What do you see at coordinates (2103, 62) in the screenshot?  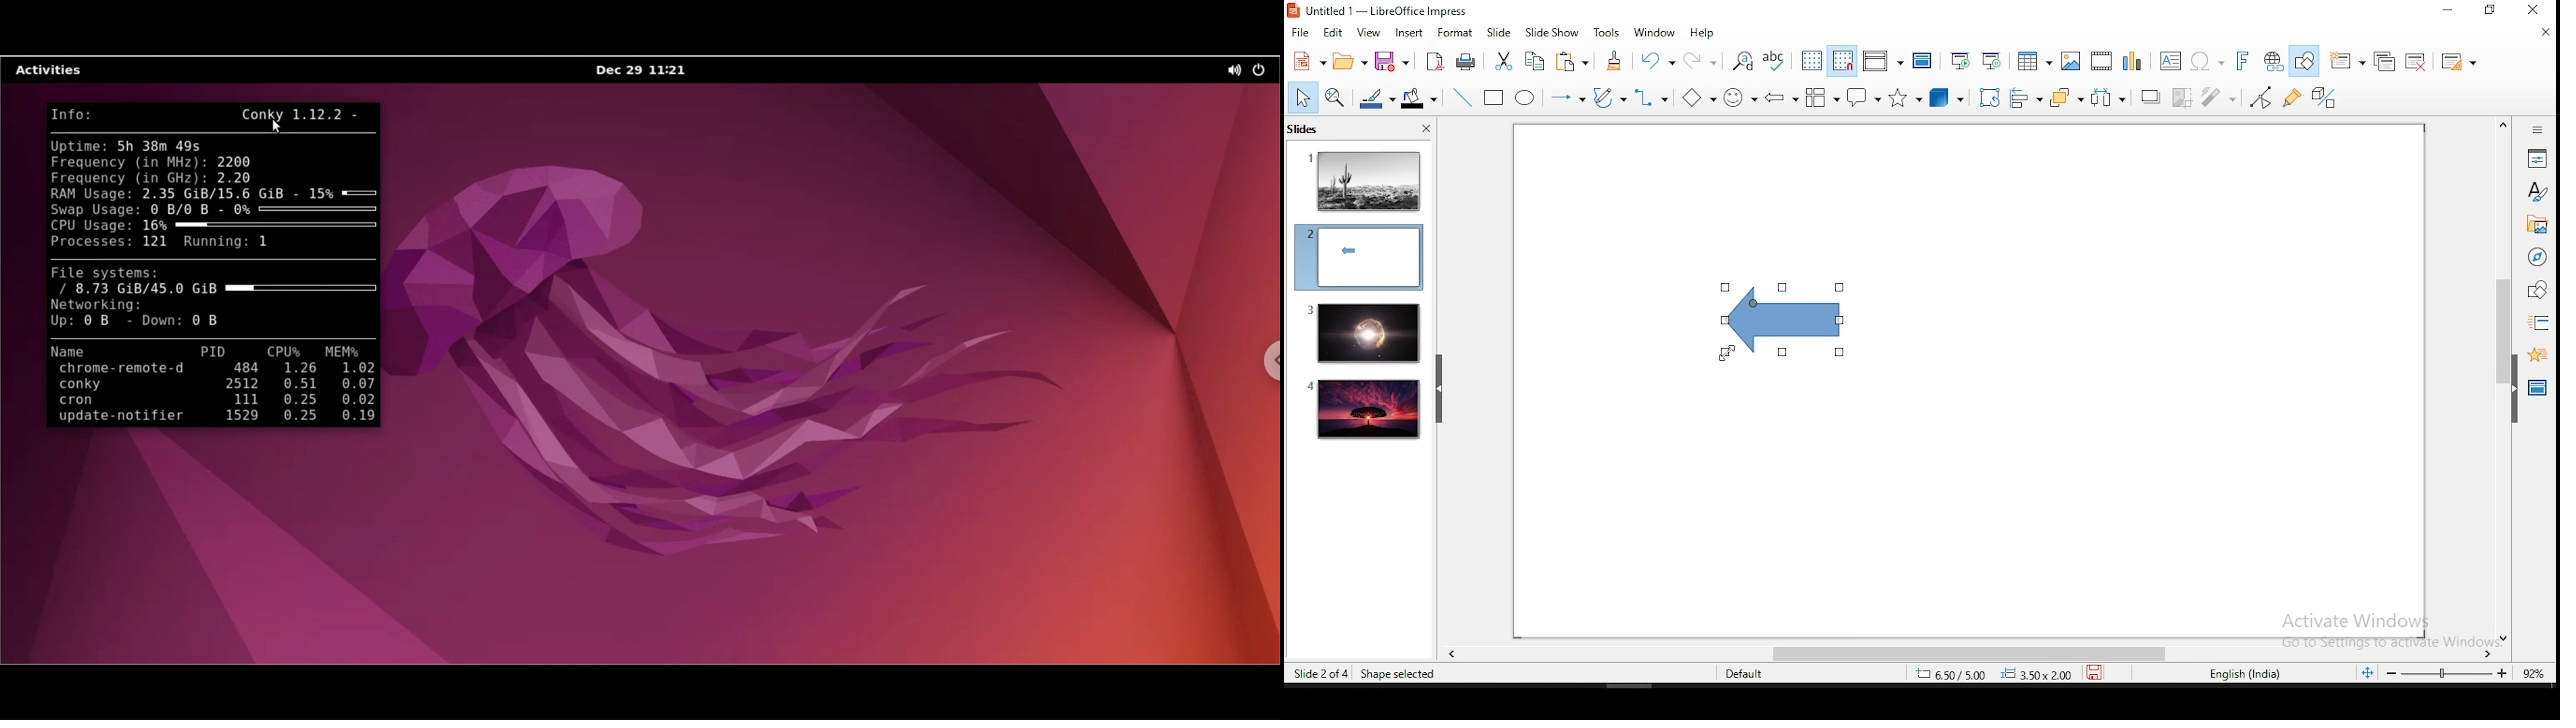 I see `insert audio and video` at bounding box center [2103, 62].